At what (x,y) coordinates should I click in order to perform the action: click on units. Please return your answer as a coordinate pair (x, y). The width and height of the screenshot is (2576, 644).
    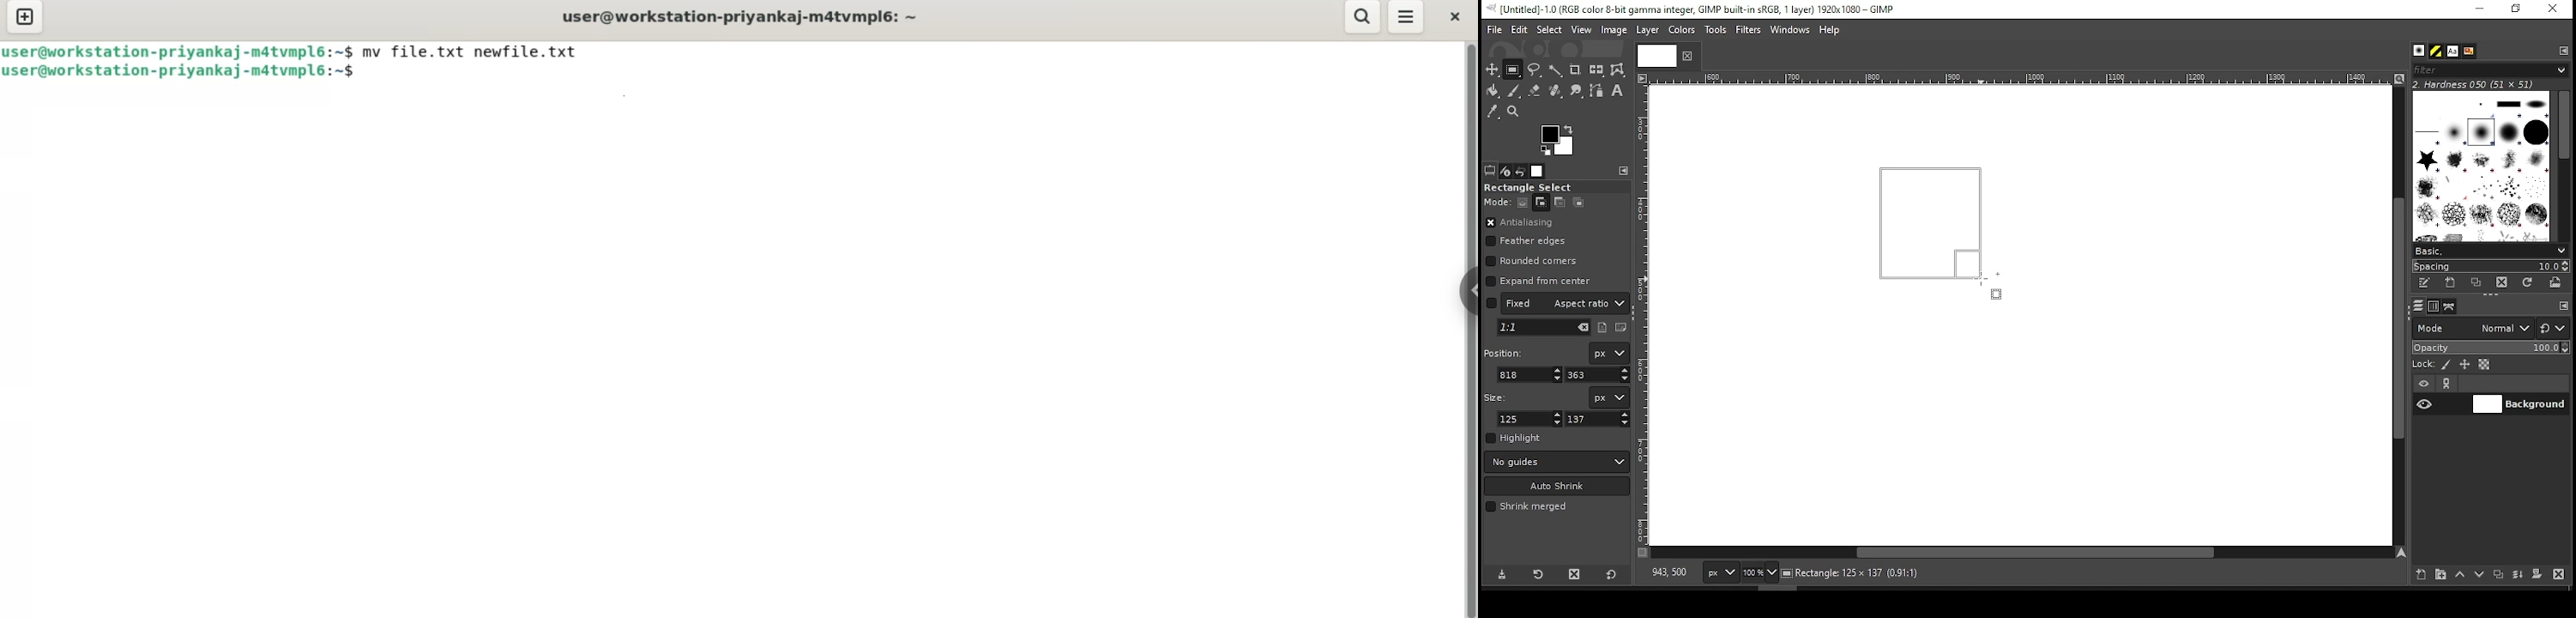
    Looking at the image, I should click on (1608, 397).